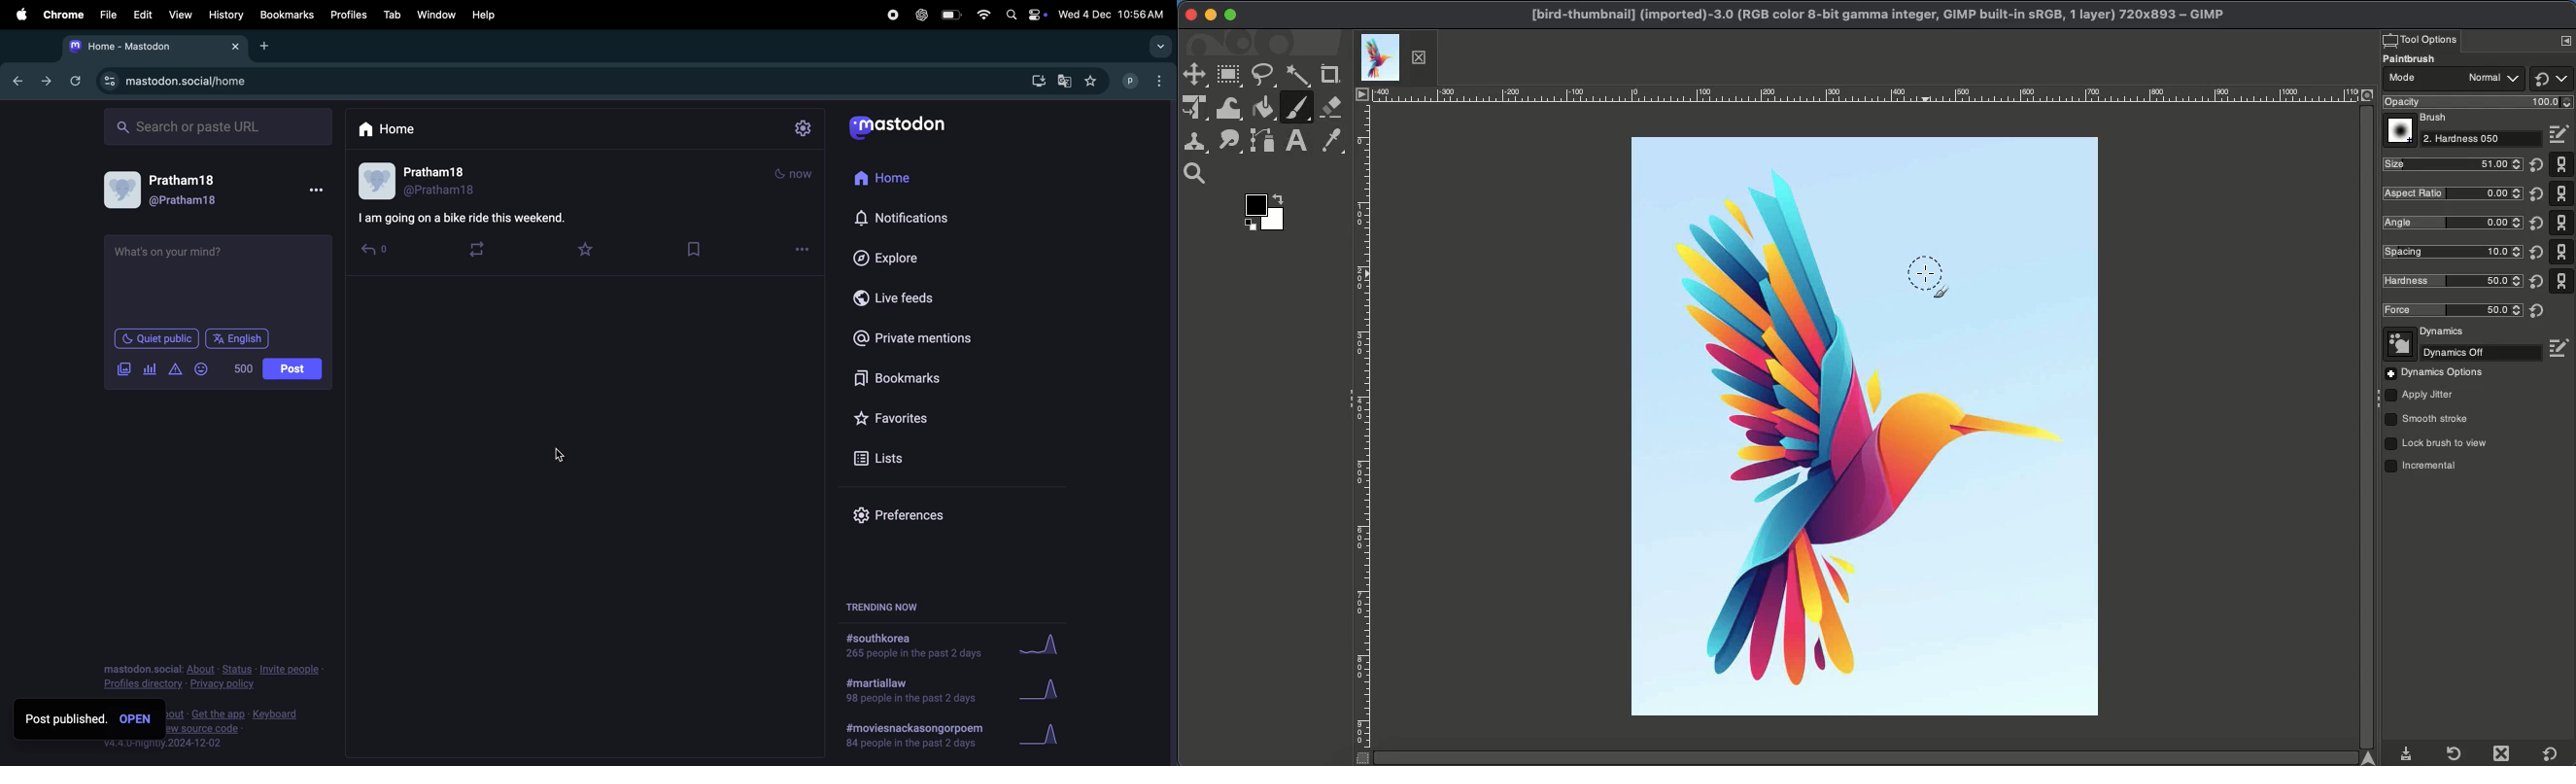 The image size is (2576, 784). I want to click on next tab, so click(51, 84).